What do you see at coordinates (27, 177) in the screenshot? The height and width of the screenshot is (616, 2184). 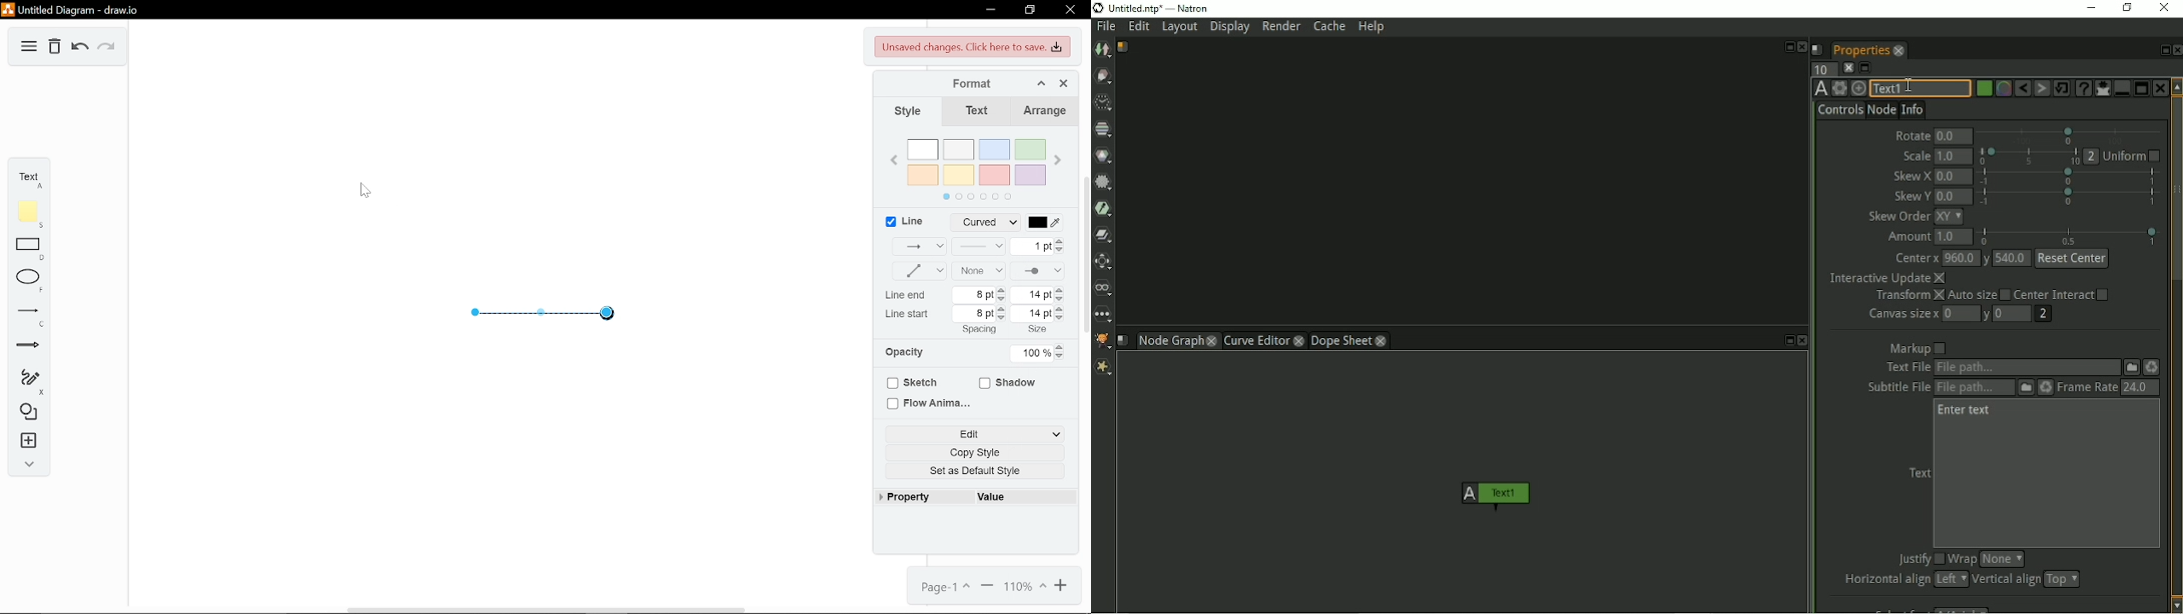 I see `Text` at bounding box center [27, 177].